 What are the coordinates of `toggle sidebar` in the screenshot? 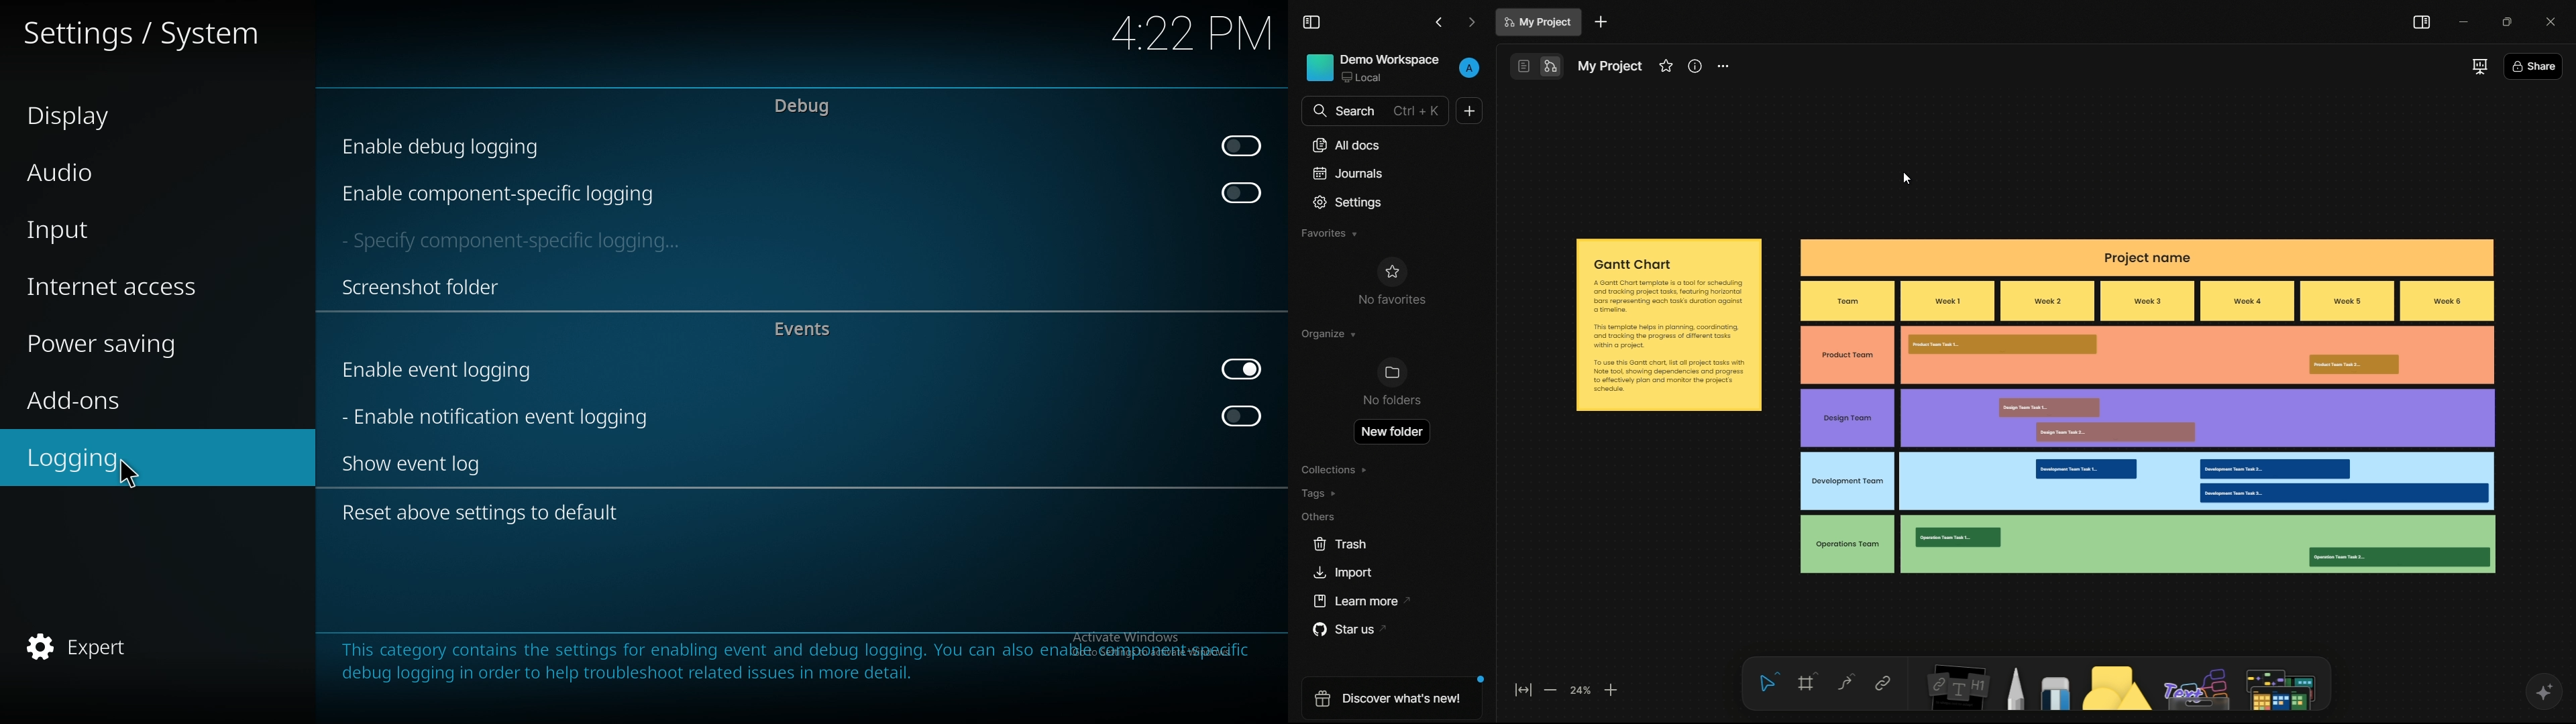 It's located at (2422, 23).